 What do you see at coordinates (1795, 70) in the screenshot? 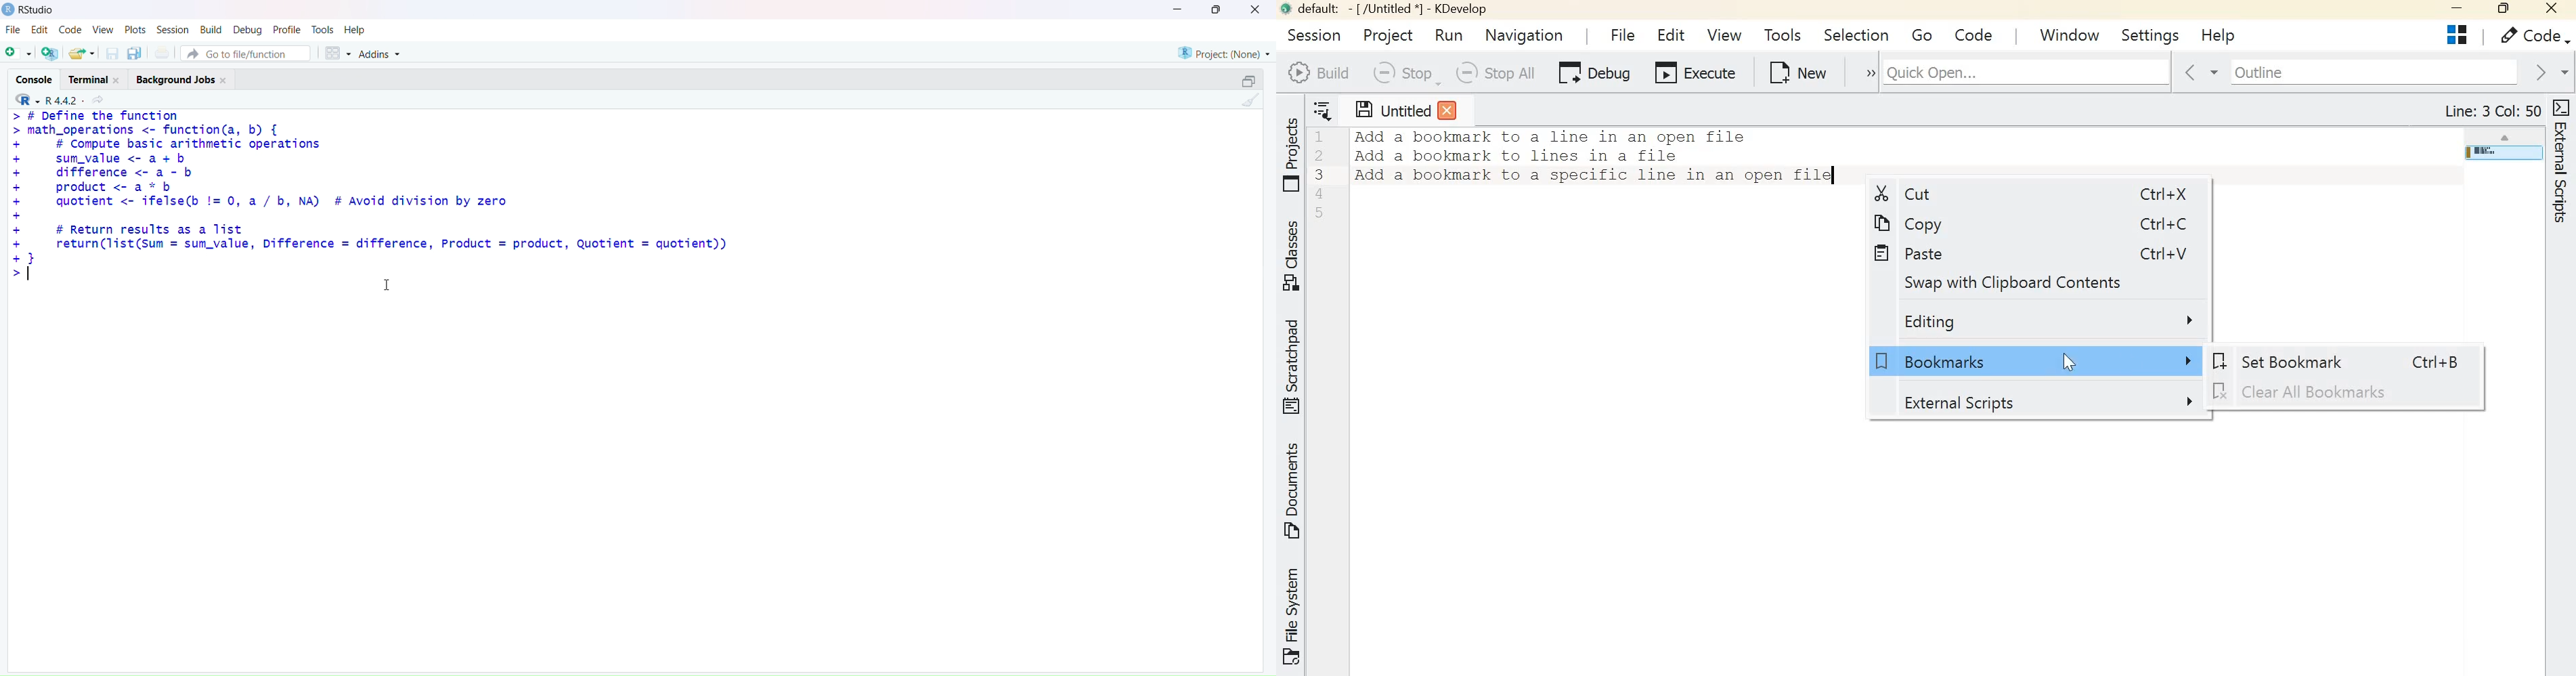
I see `New` at bounding box center [1795, 70].